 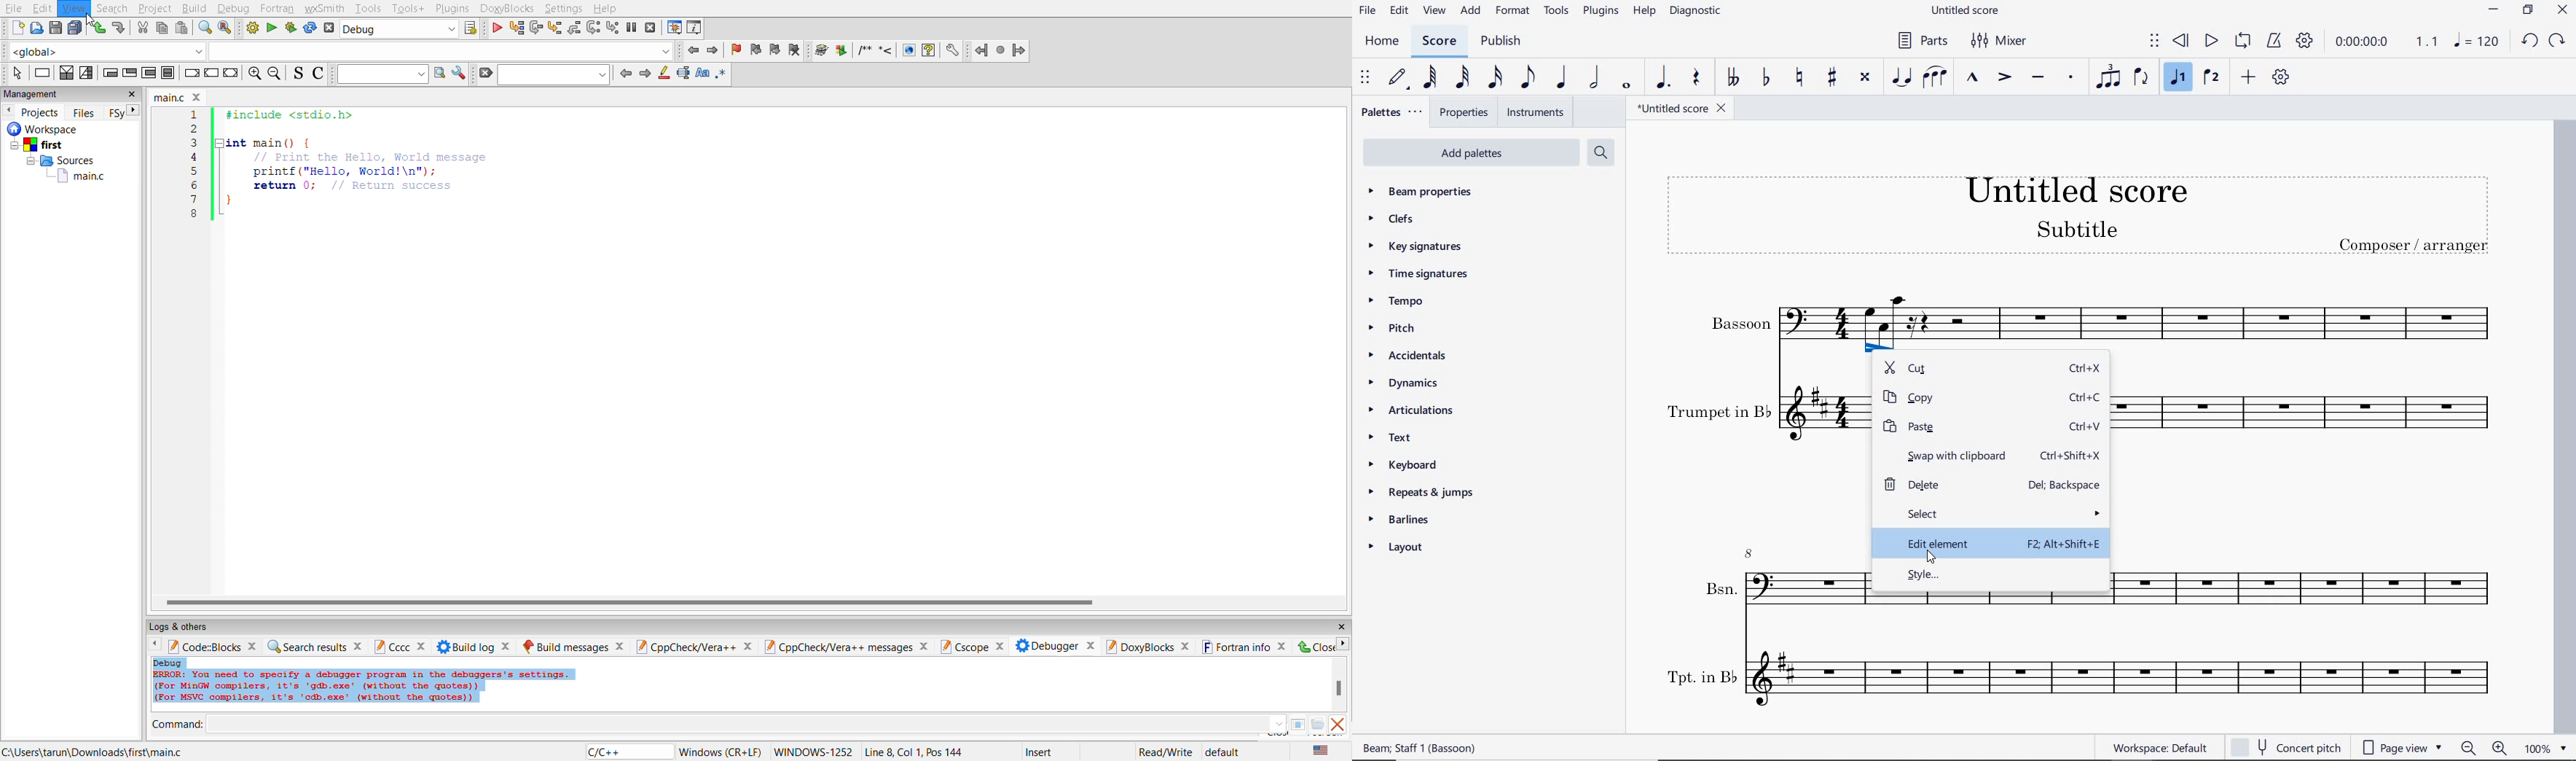 What do you see at coordinates (169, 73) in the screenshot?
I see `block inctruction` at bounding box center [169, 73].